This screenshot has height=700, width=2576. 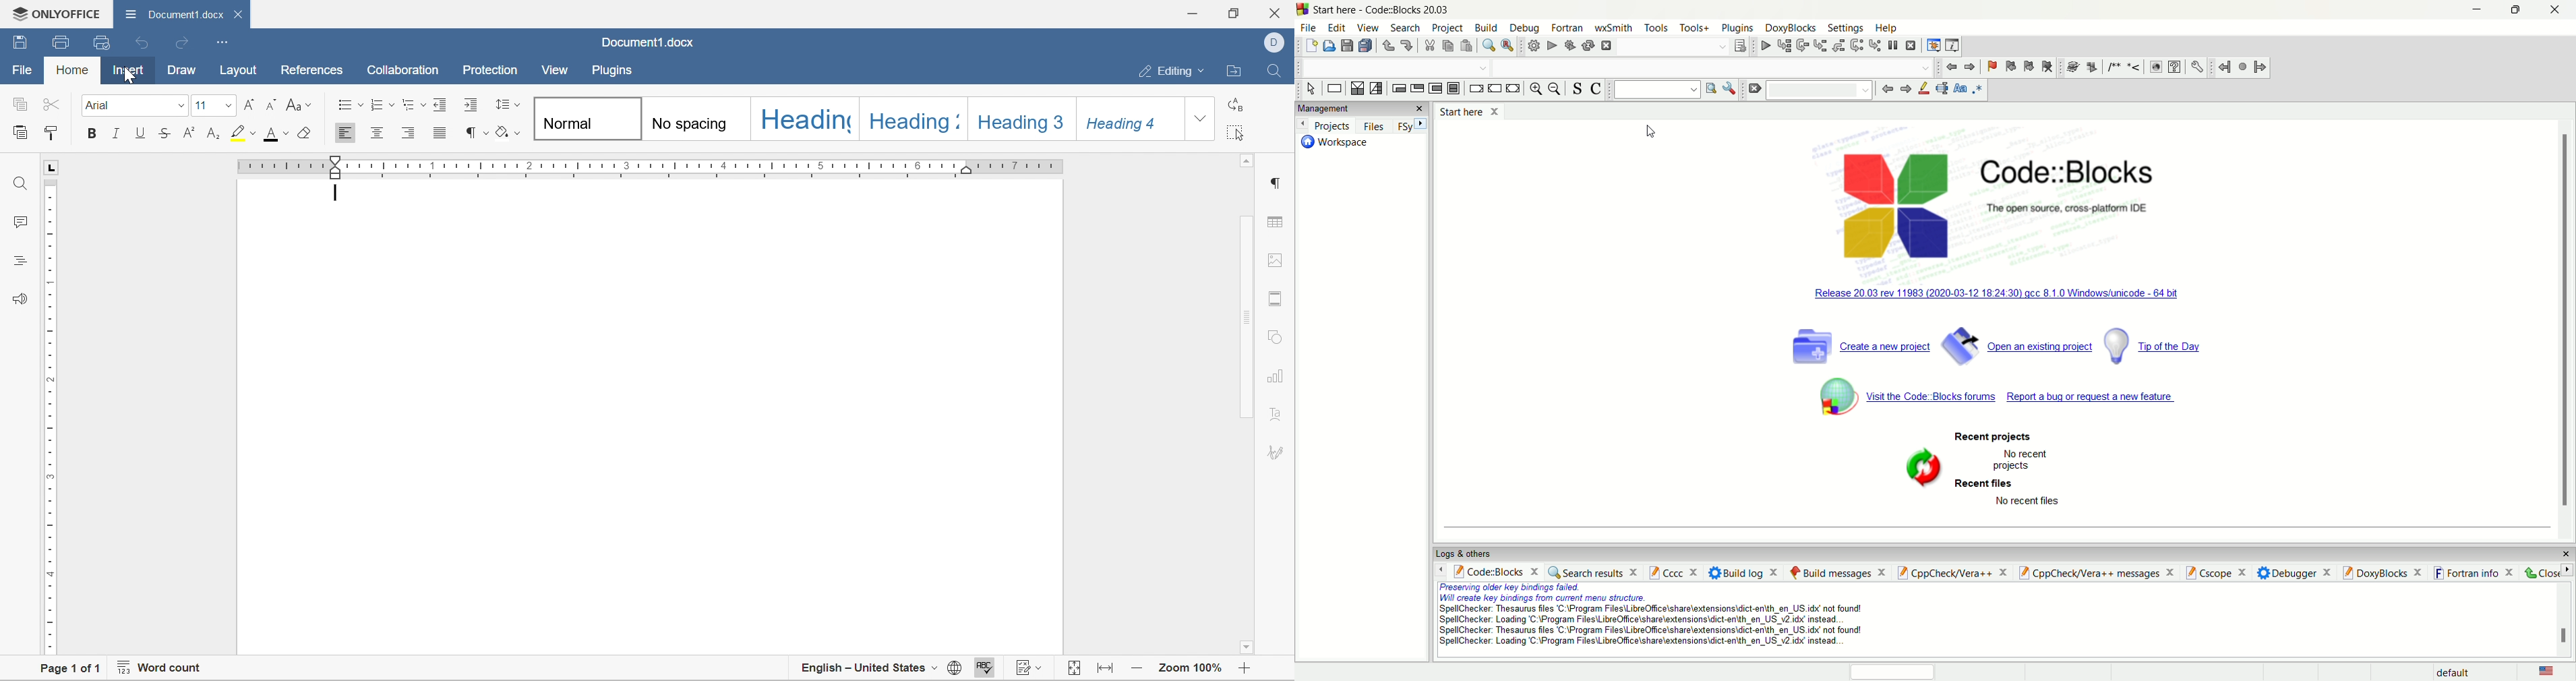 I want to click on search, so click(x=1403, y=27).